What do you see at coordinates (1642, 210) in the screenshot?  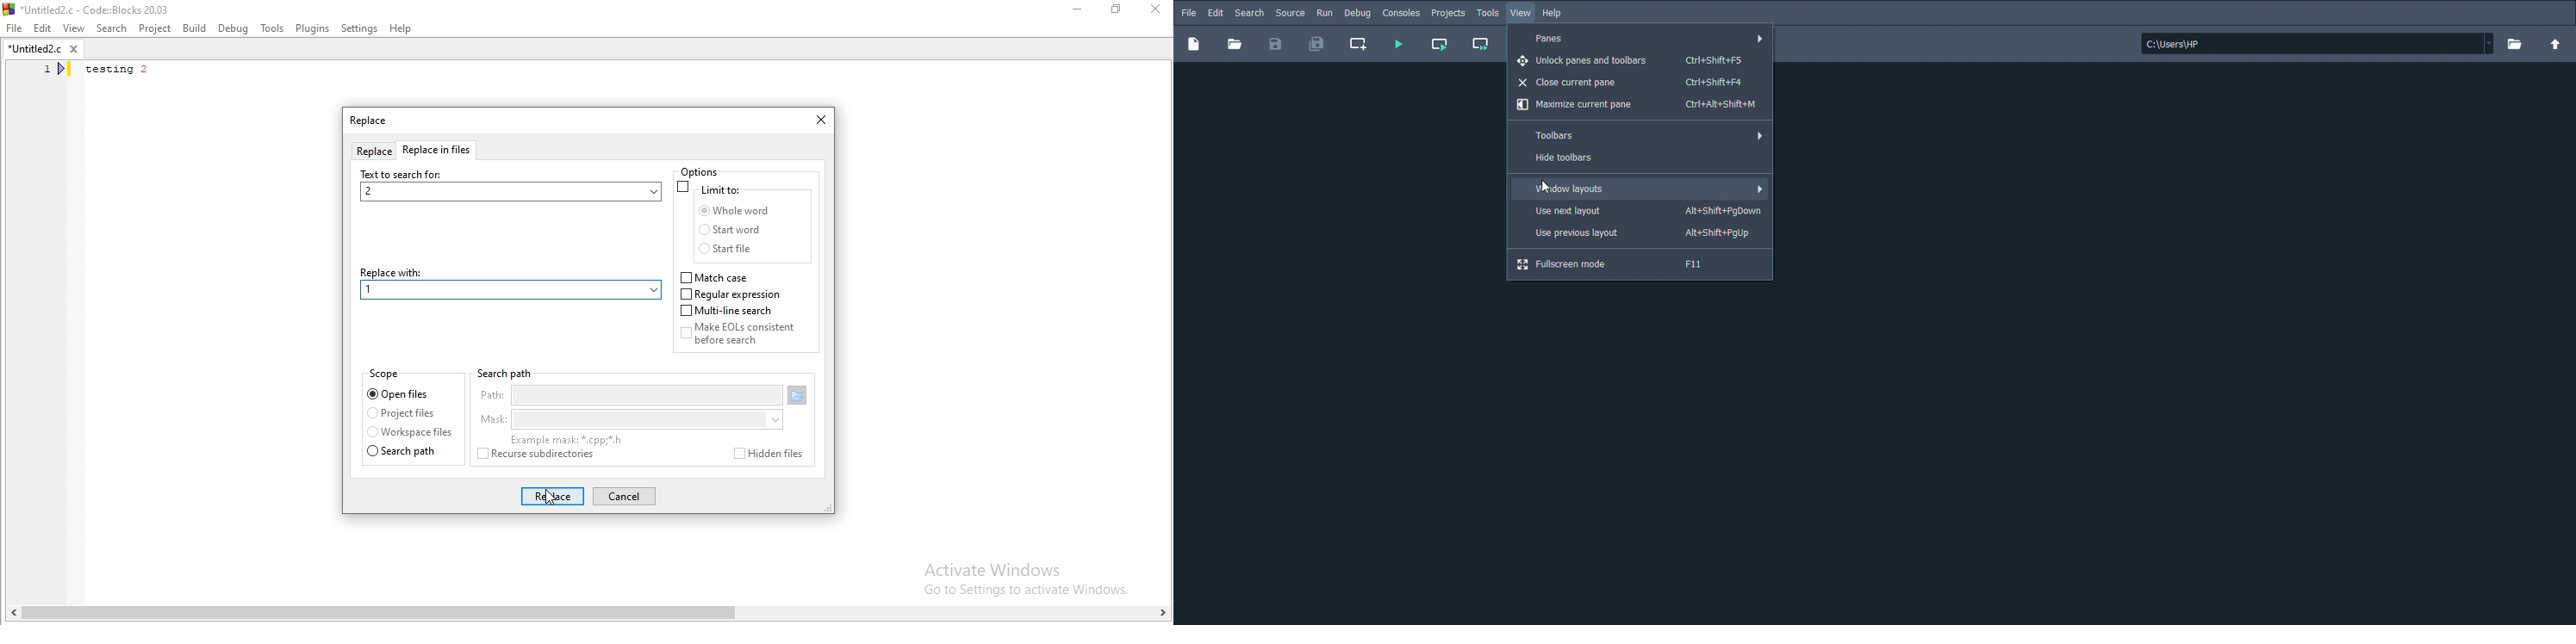 I see `Use next layout` at bounding box center [1642, 210].